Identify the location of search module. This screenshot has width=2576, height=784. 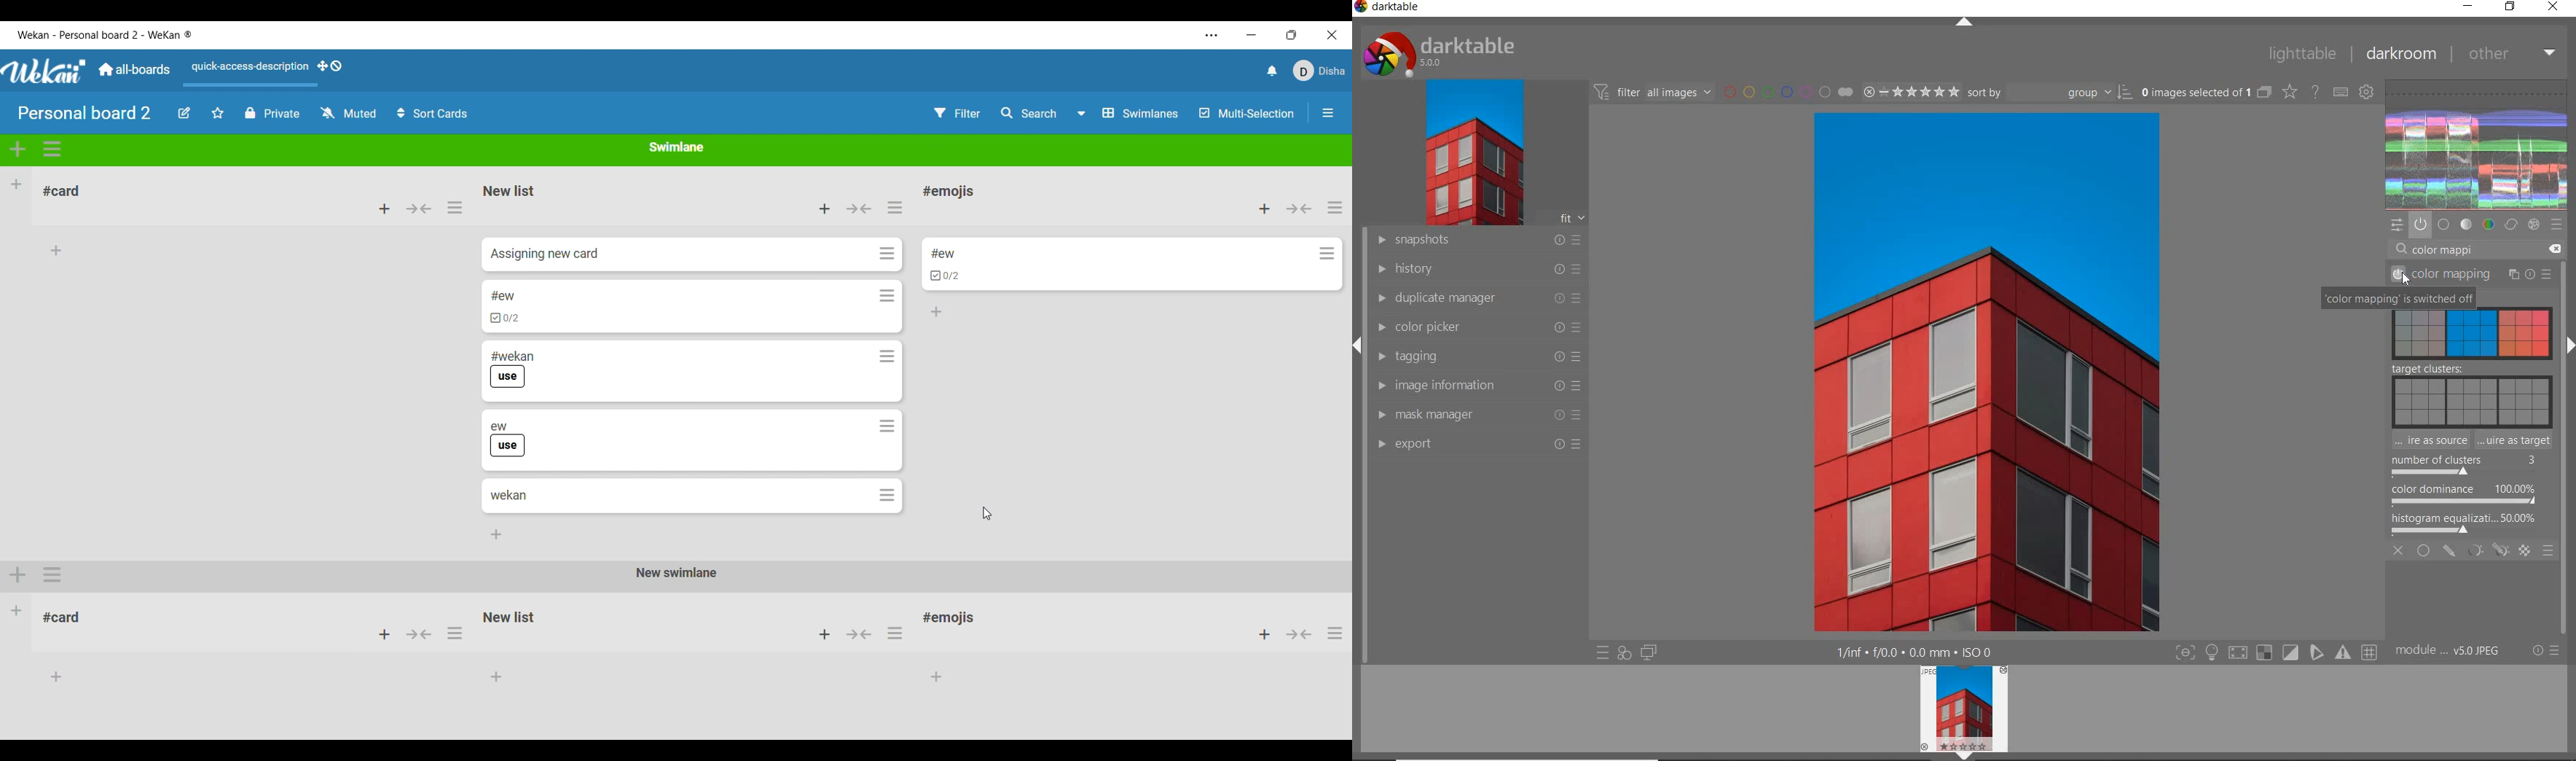
(2479, 248).